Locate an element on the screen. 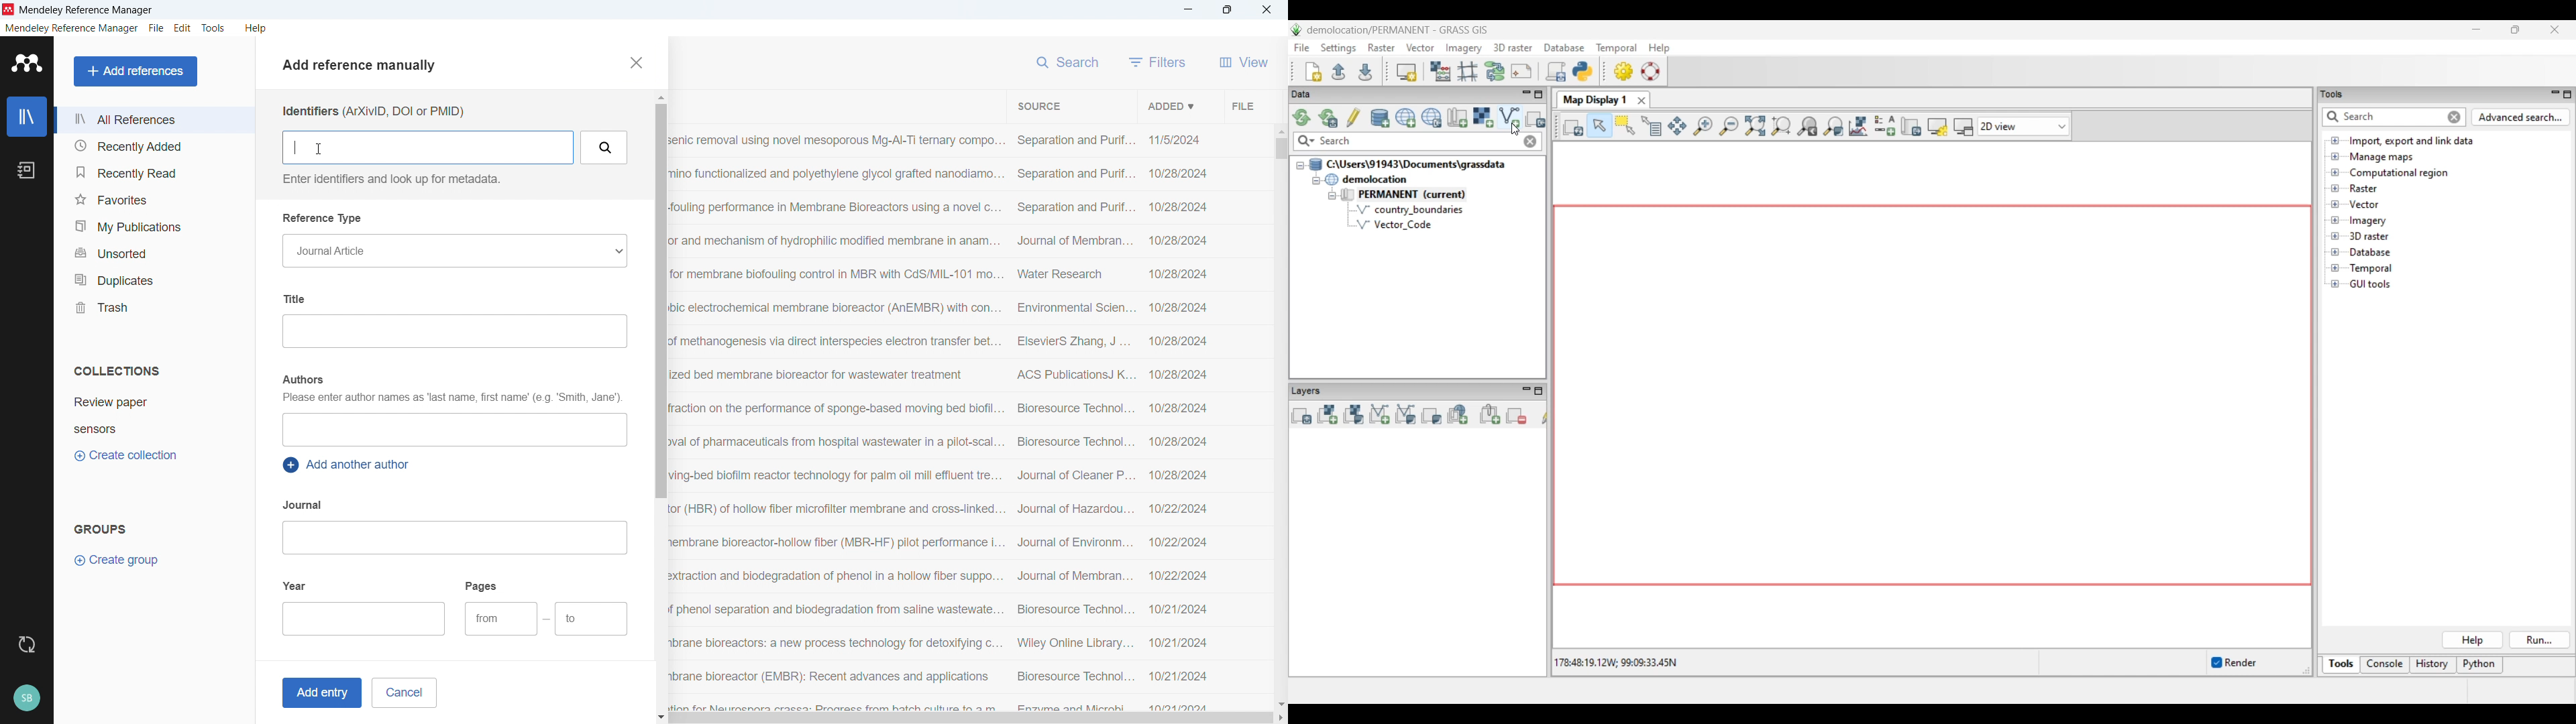  Add another author  is located at coordinates (349, 465).